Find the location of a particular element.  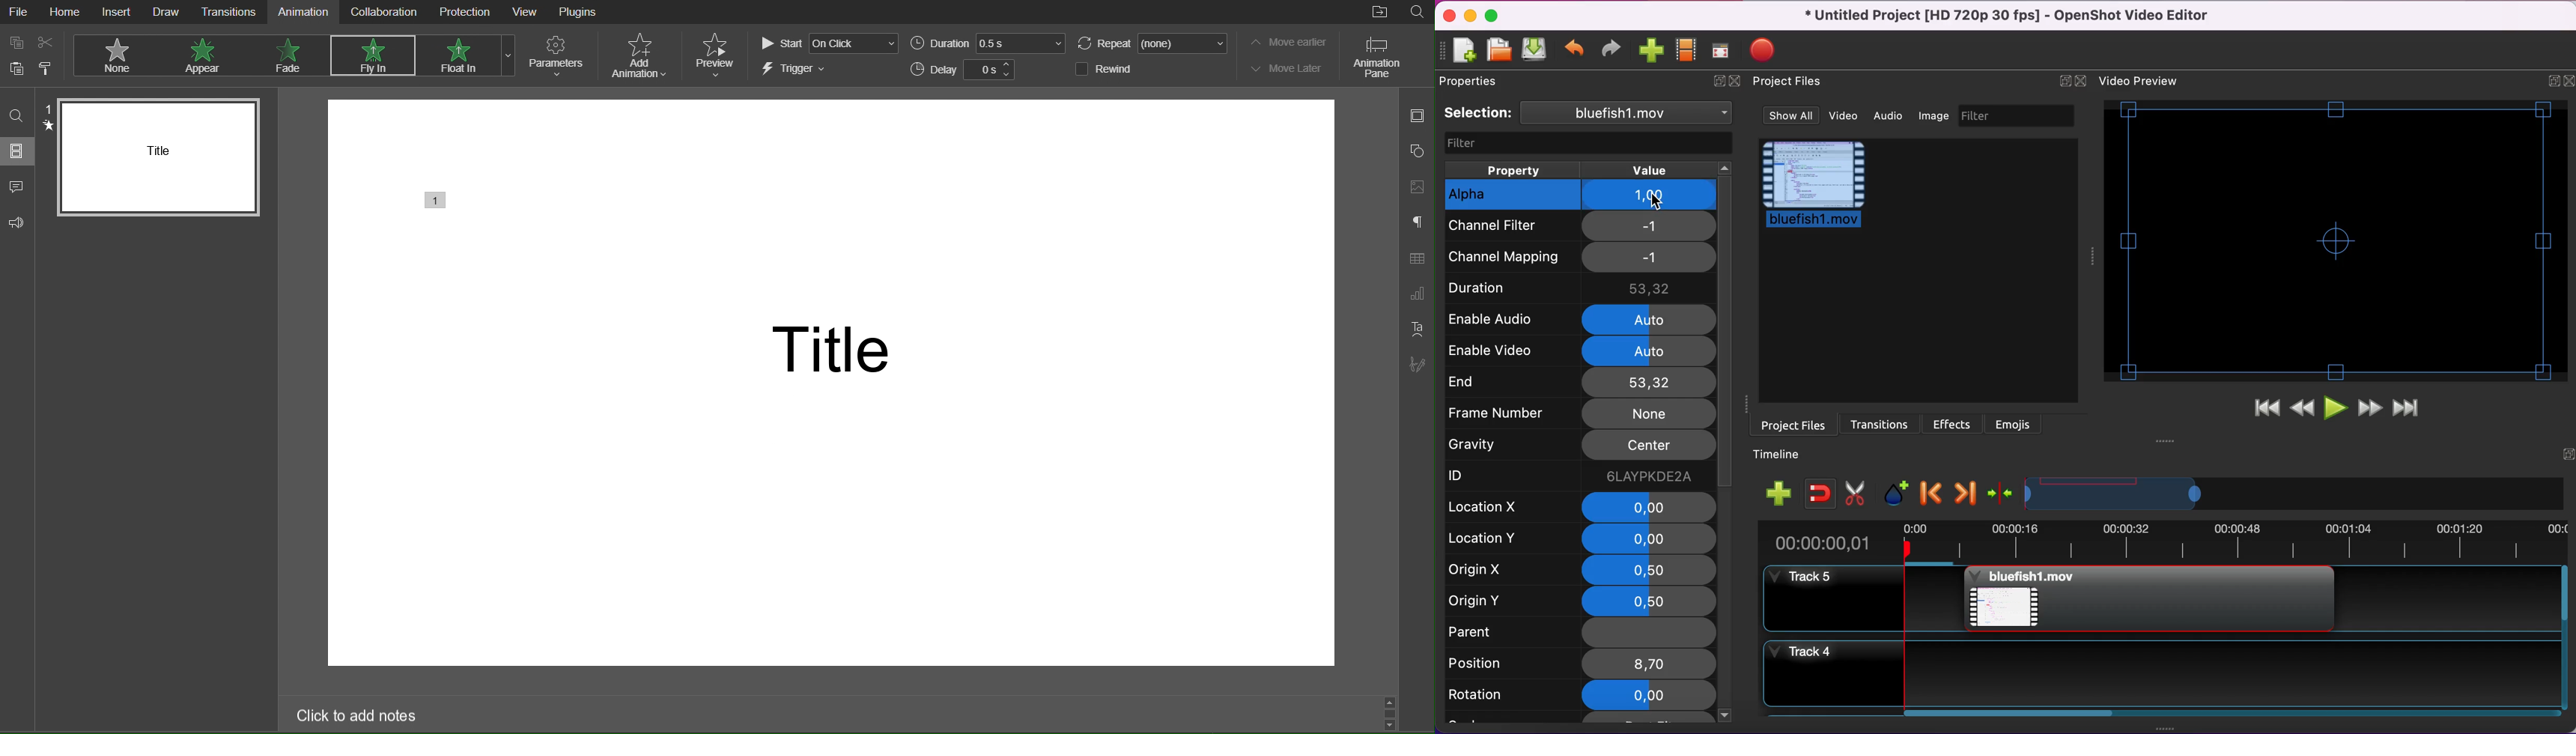

53,32 is located at coordinates (1648, 382).